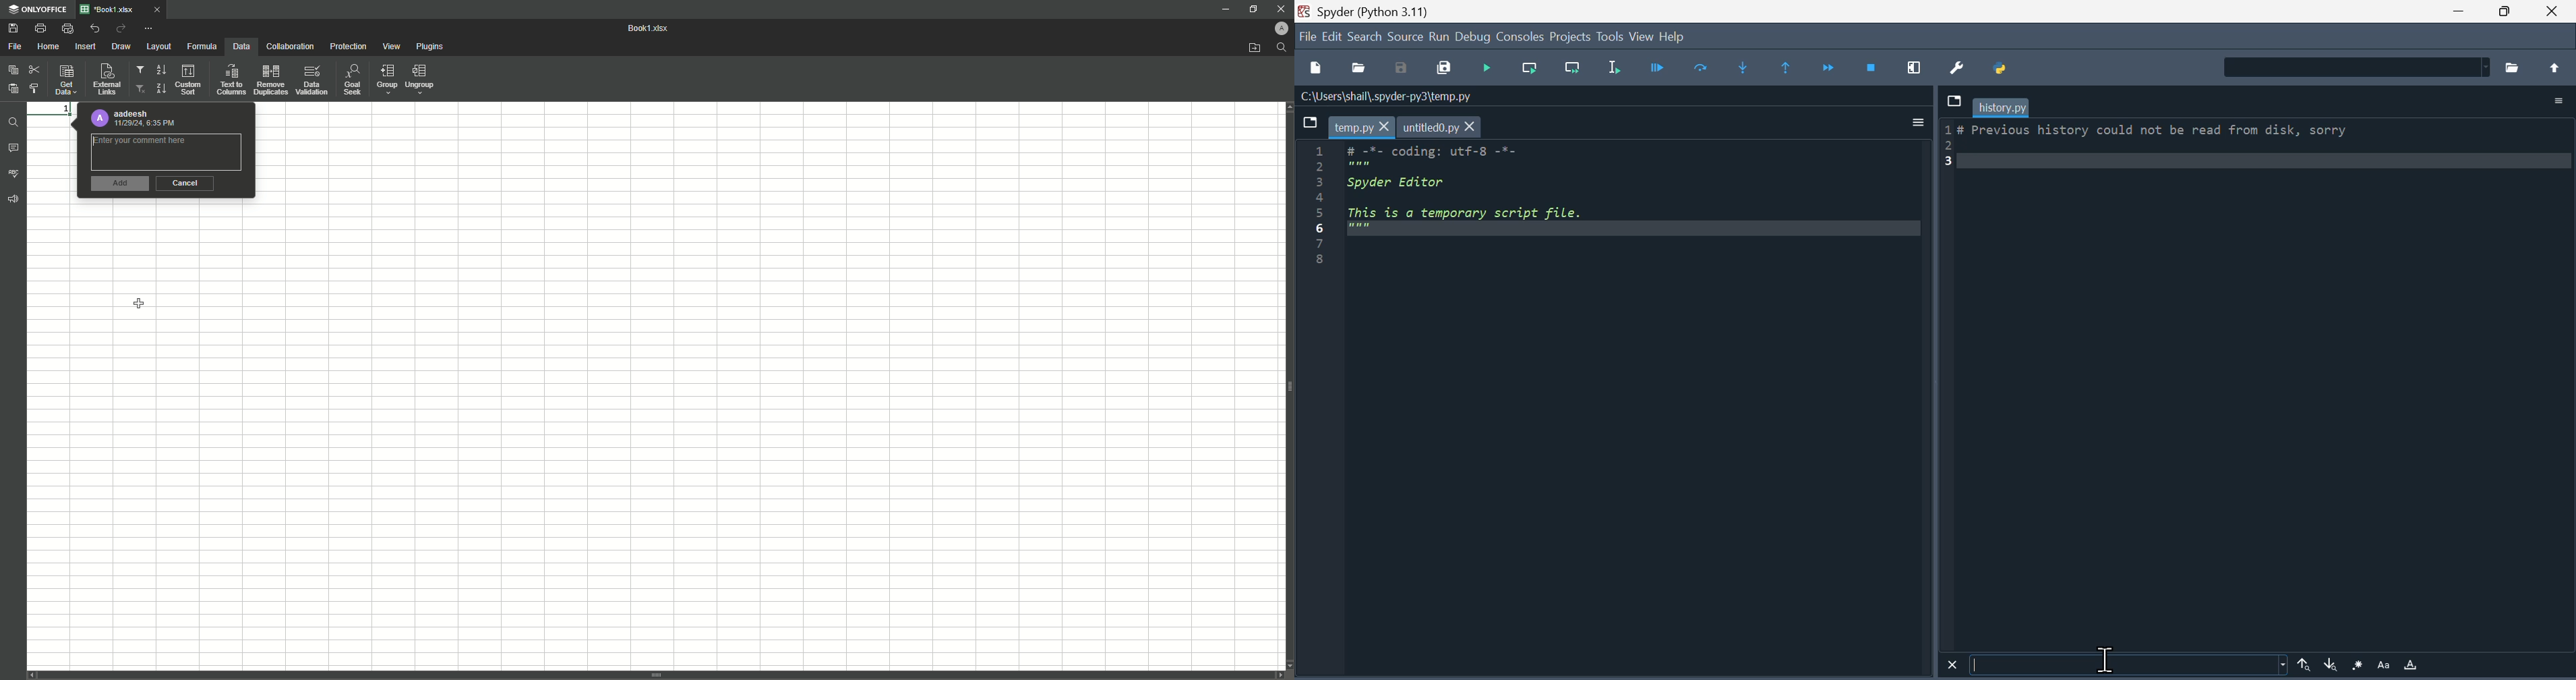 The image size is (2576, 700). What do you see at coordinates (15, 173) in the screenshot?
I see `Spell Check` at bounding box center [15, 173].